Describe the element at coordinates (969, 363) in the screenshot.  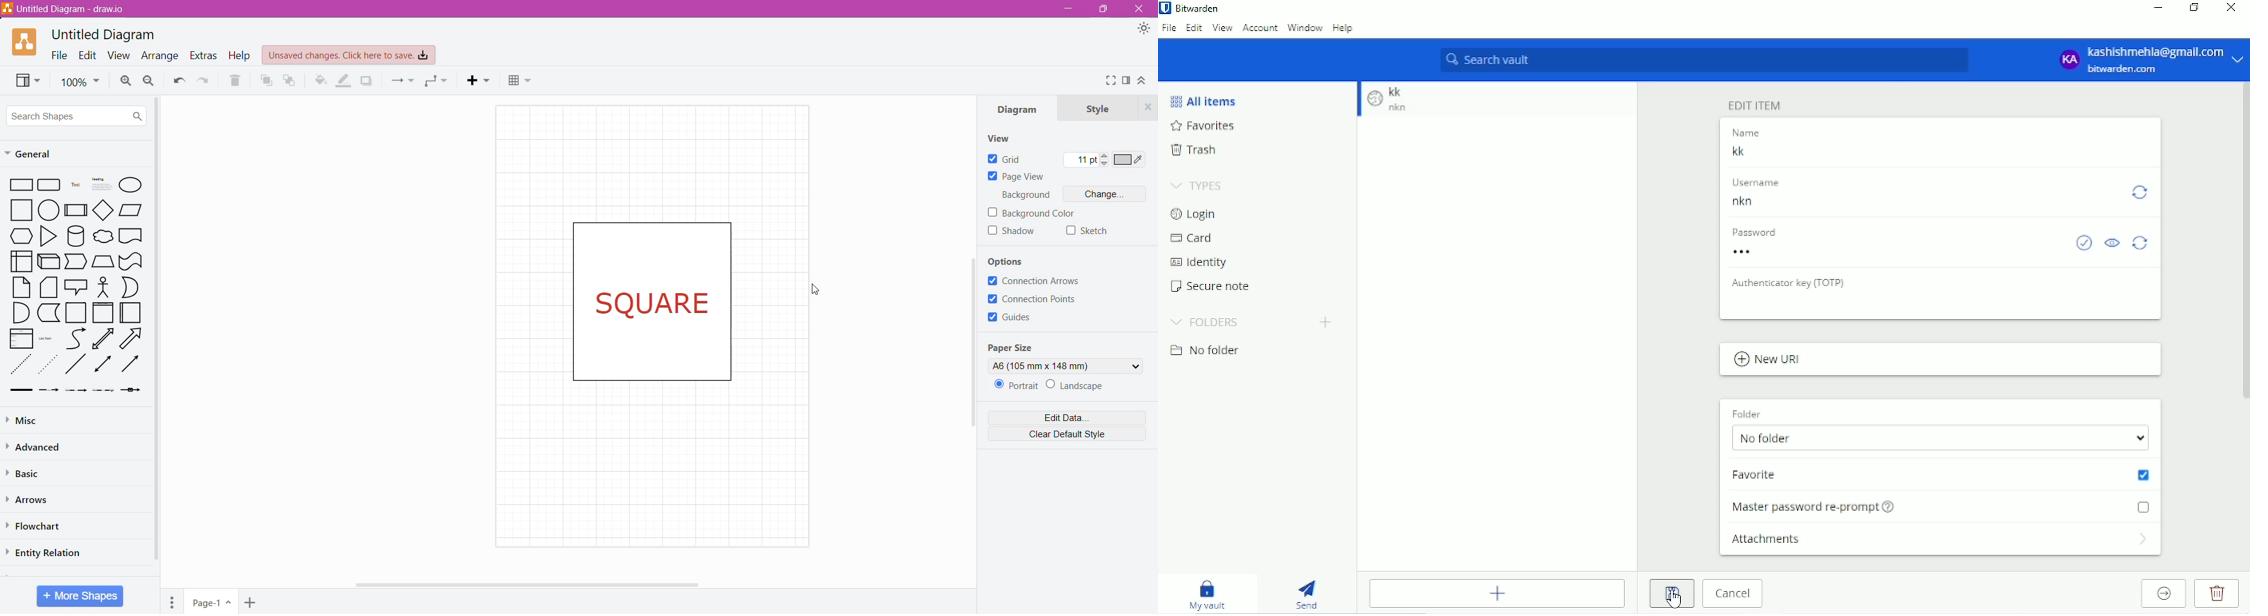
I see `Vertical Scroll Bar` at that location.